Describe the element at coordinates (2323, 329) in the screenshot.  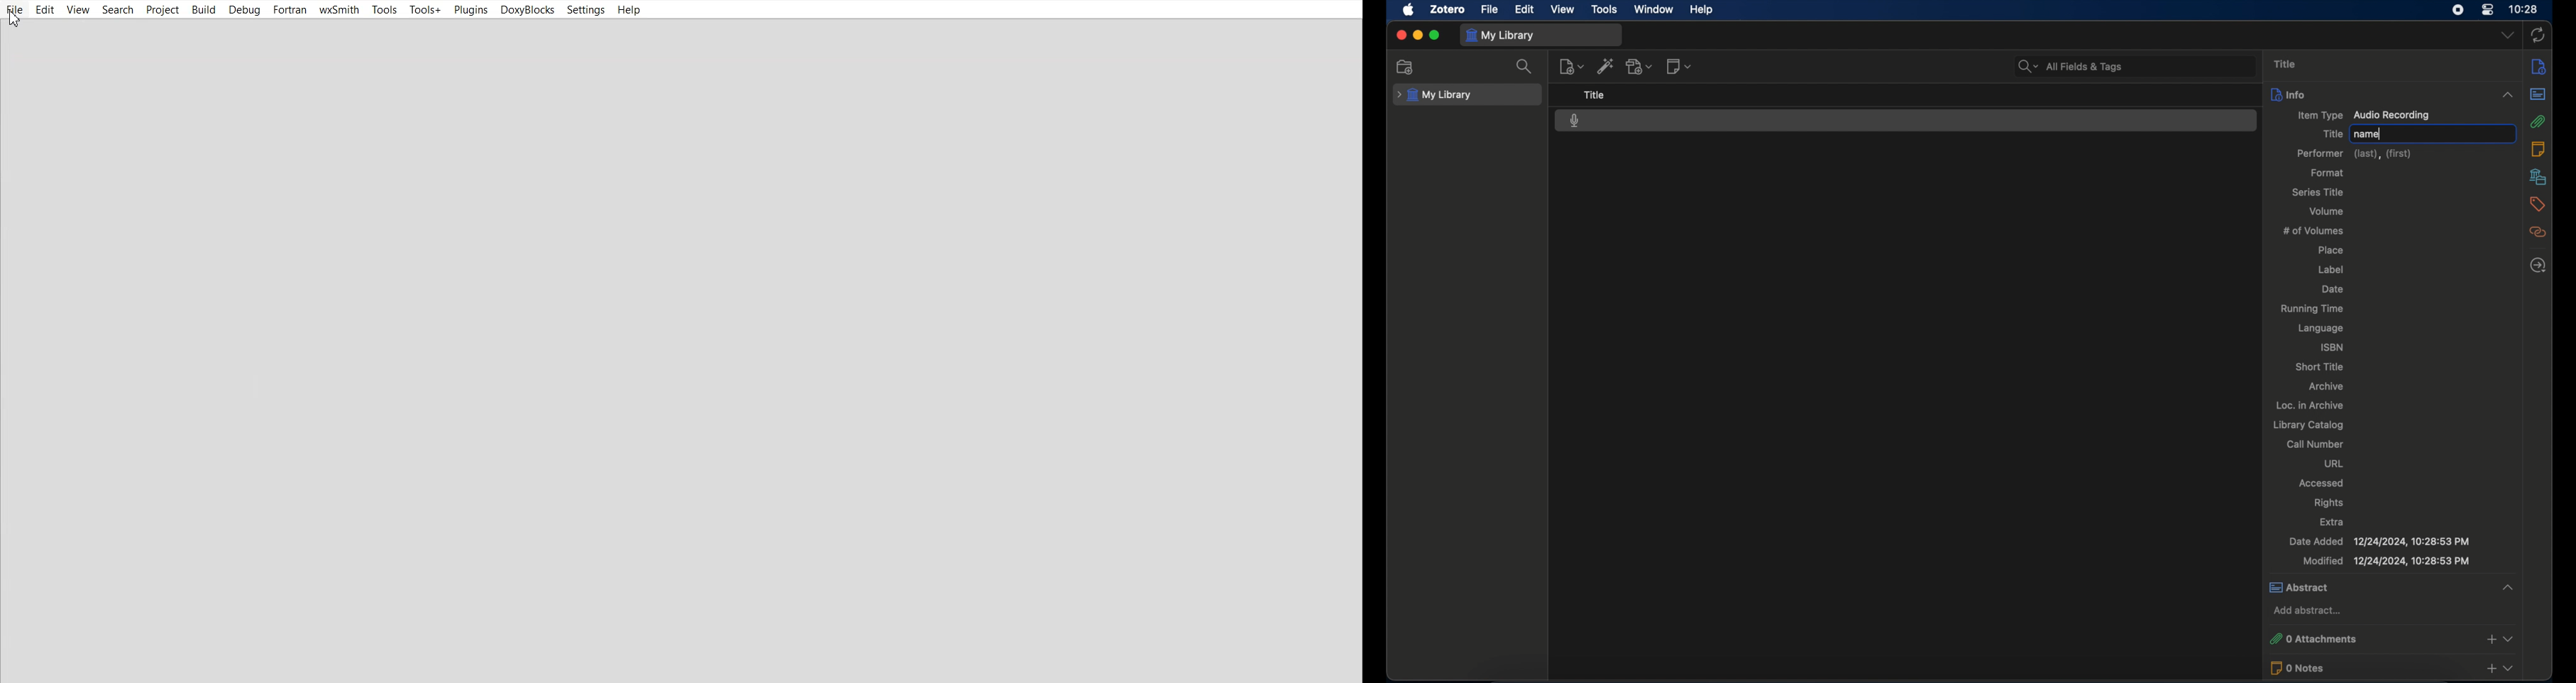
I see `language` at that location.